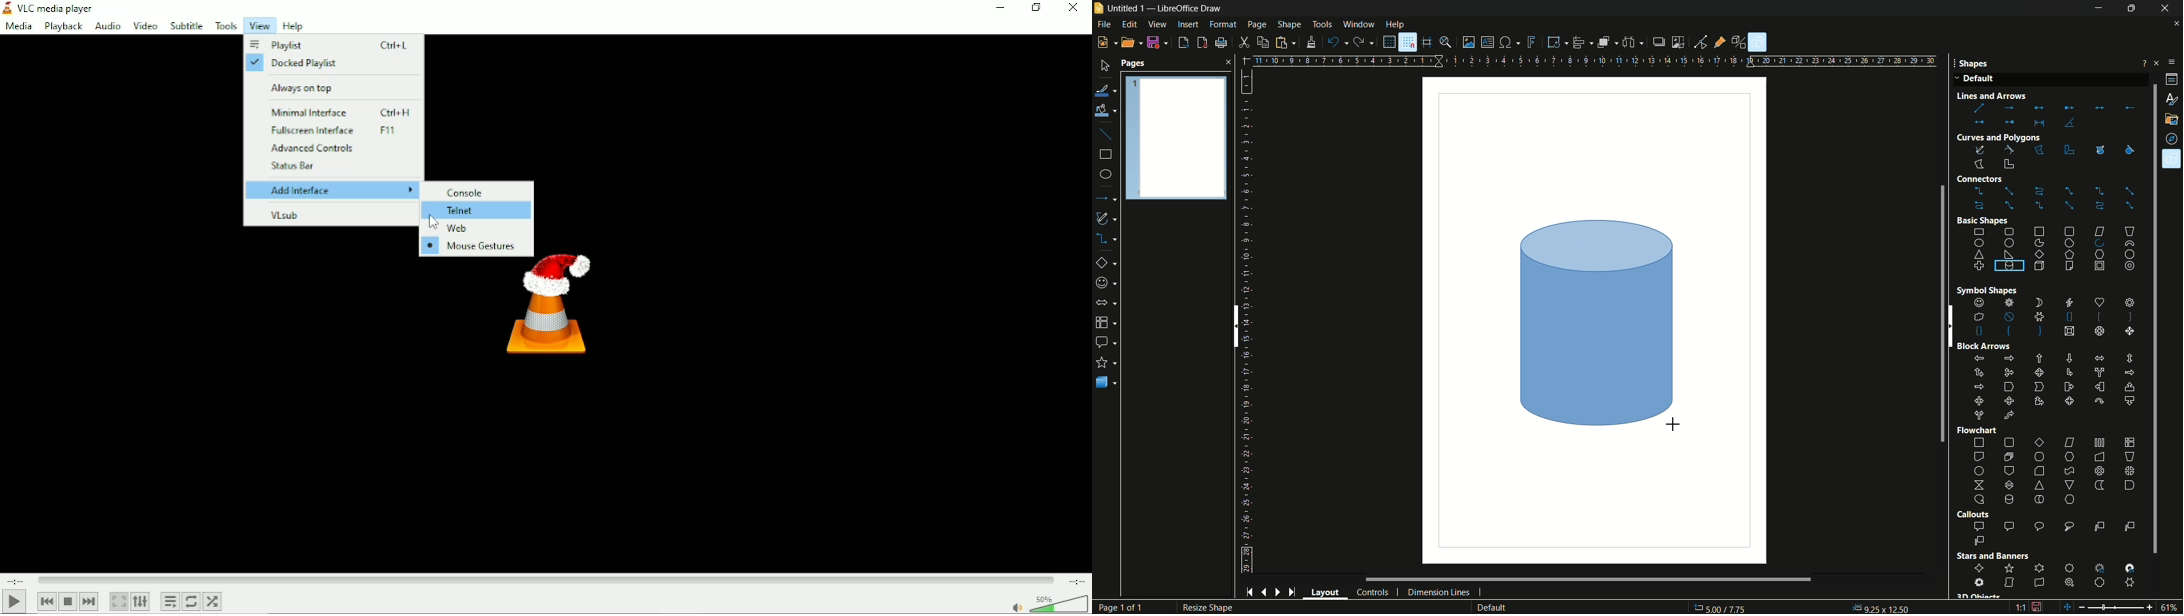 This screenshot has width=2184, height=616. What do you see at coordinates (1469, 42) in the screenshot?
I see `insert image` at bounding box center [1469, 42].